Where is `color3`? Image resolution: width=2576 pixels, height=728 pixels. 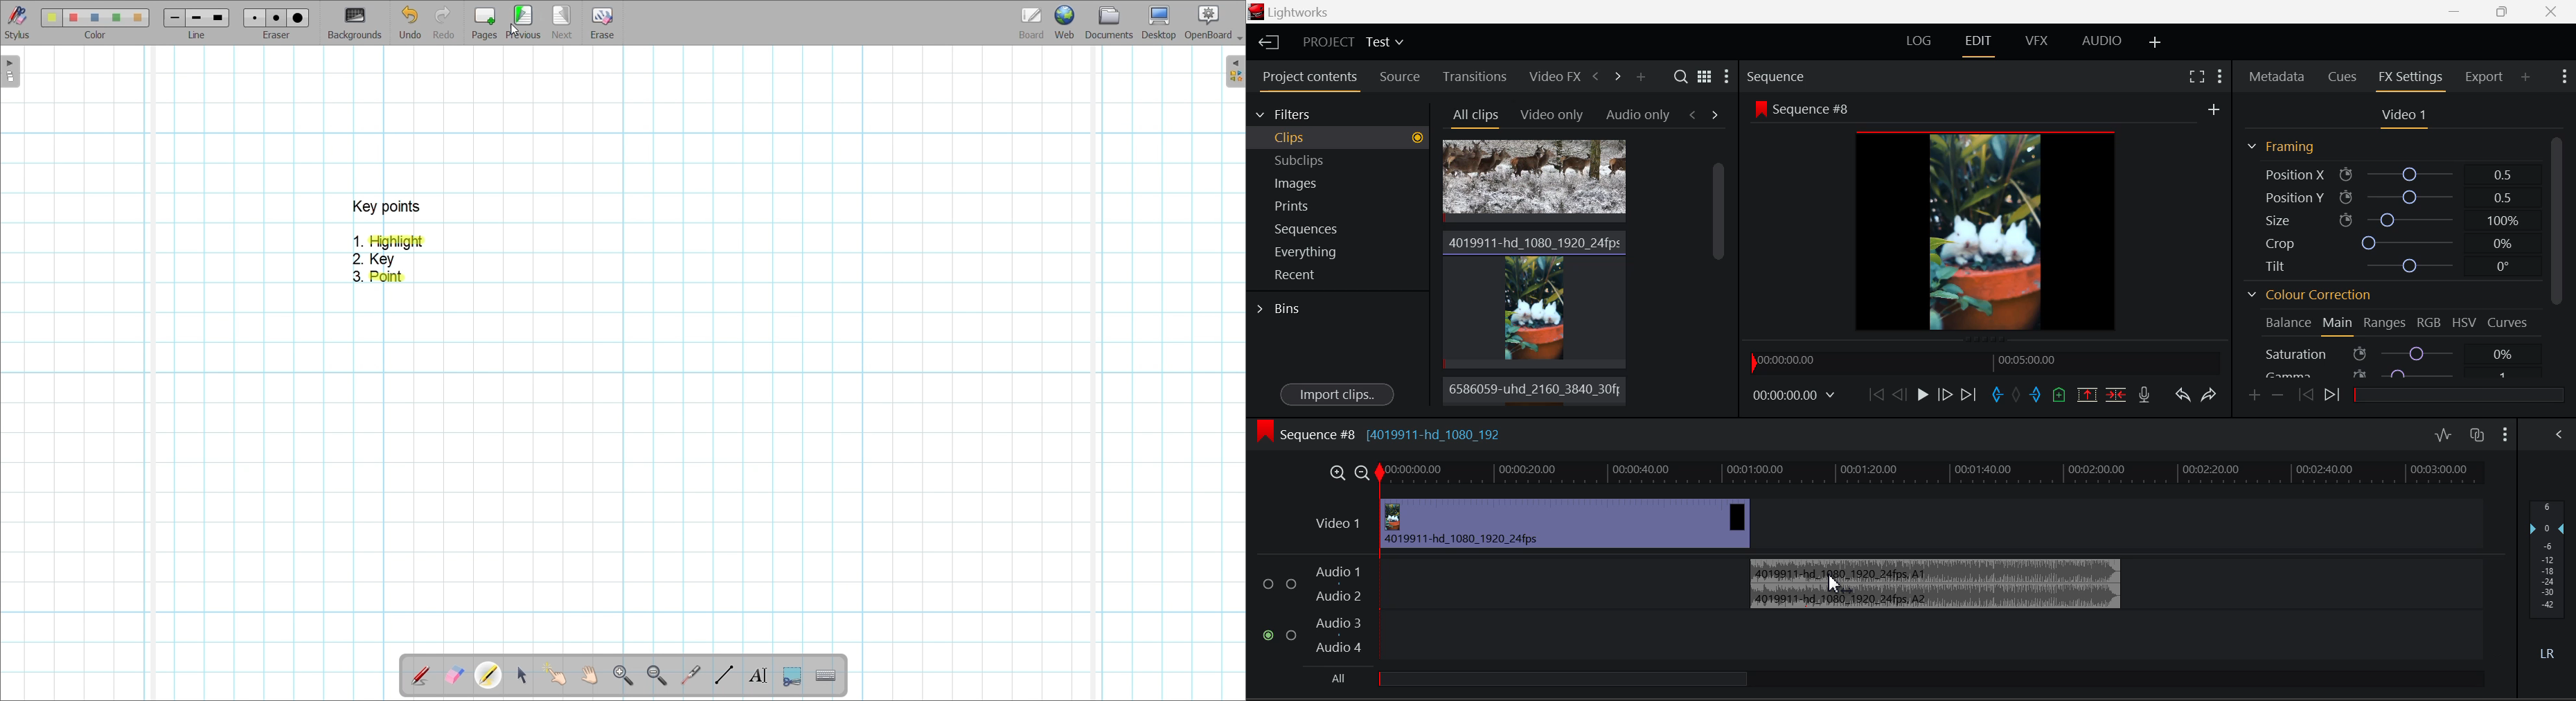
color3 is located at coordinates (95, 18).